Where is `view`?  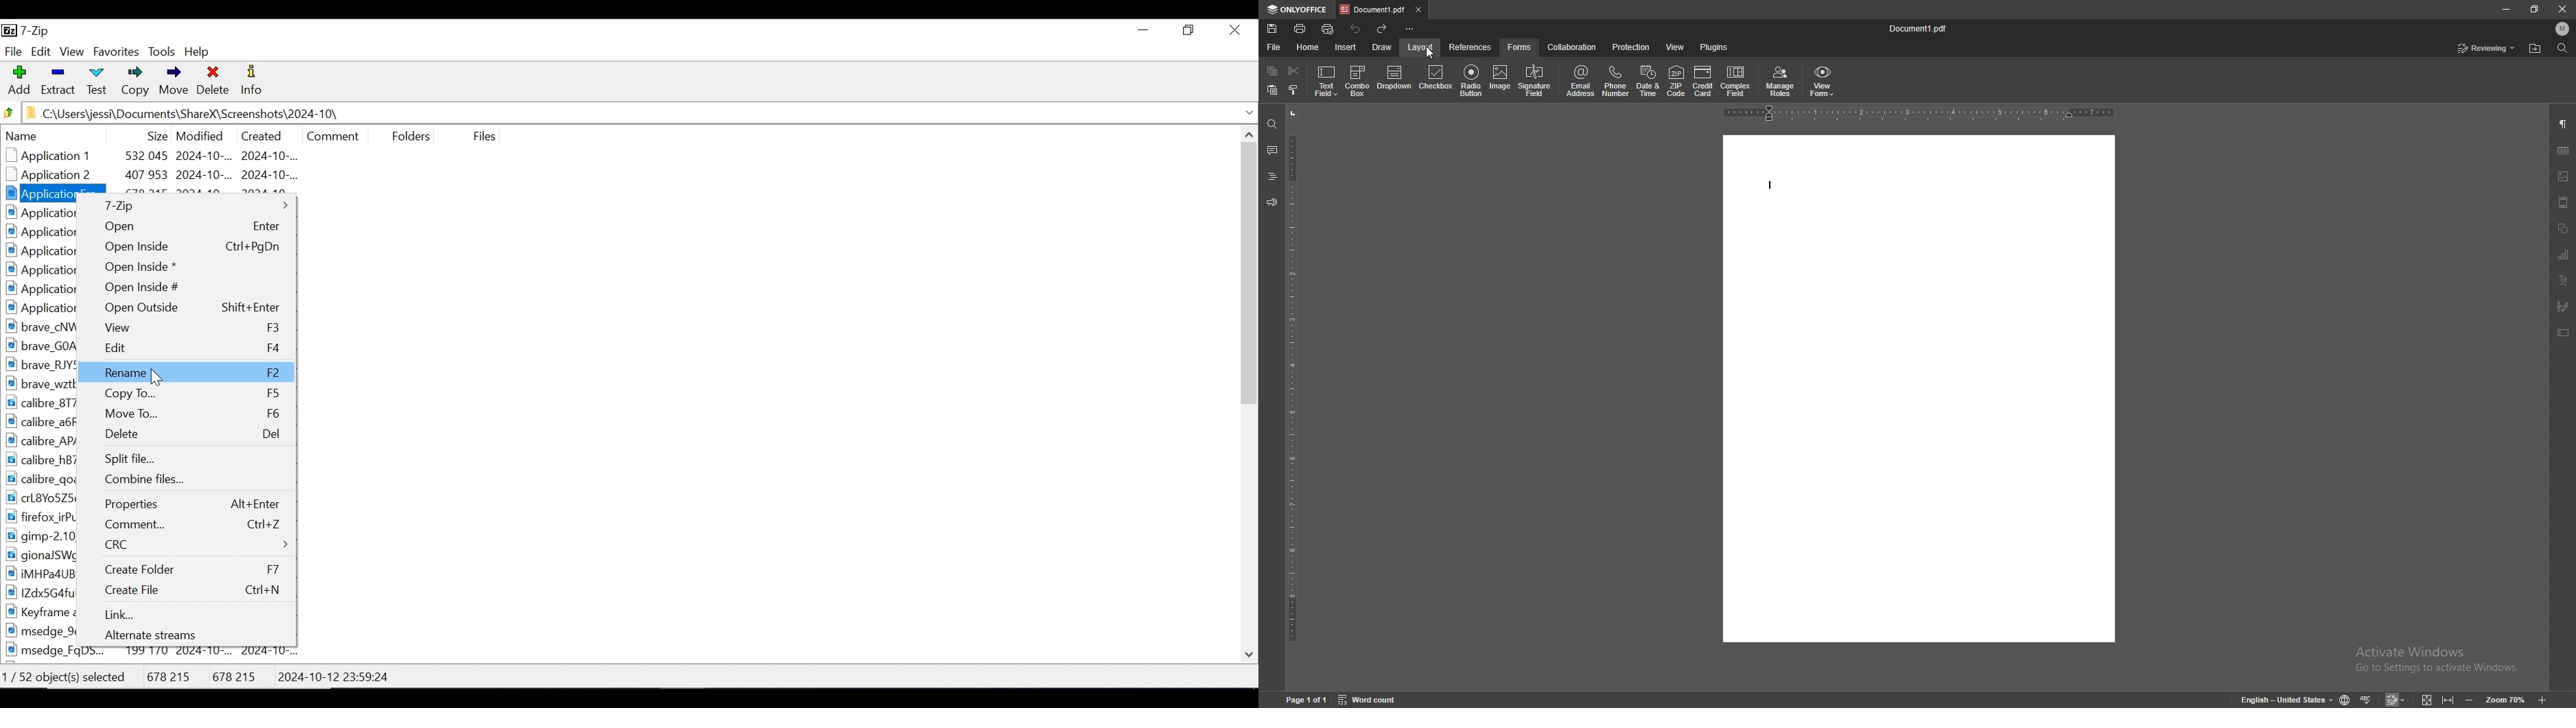
view is located at coordinates (1674, 48).